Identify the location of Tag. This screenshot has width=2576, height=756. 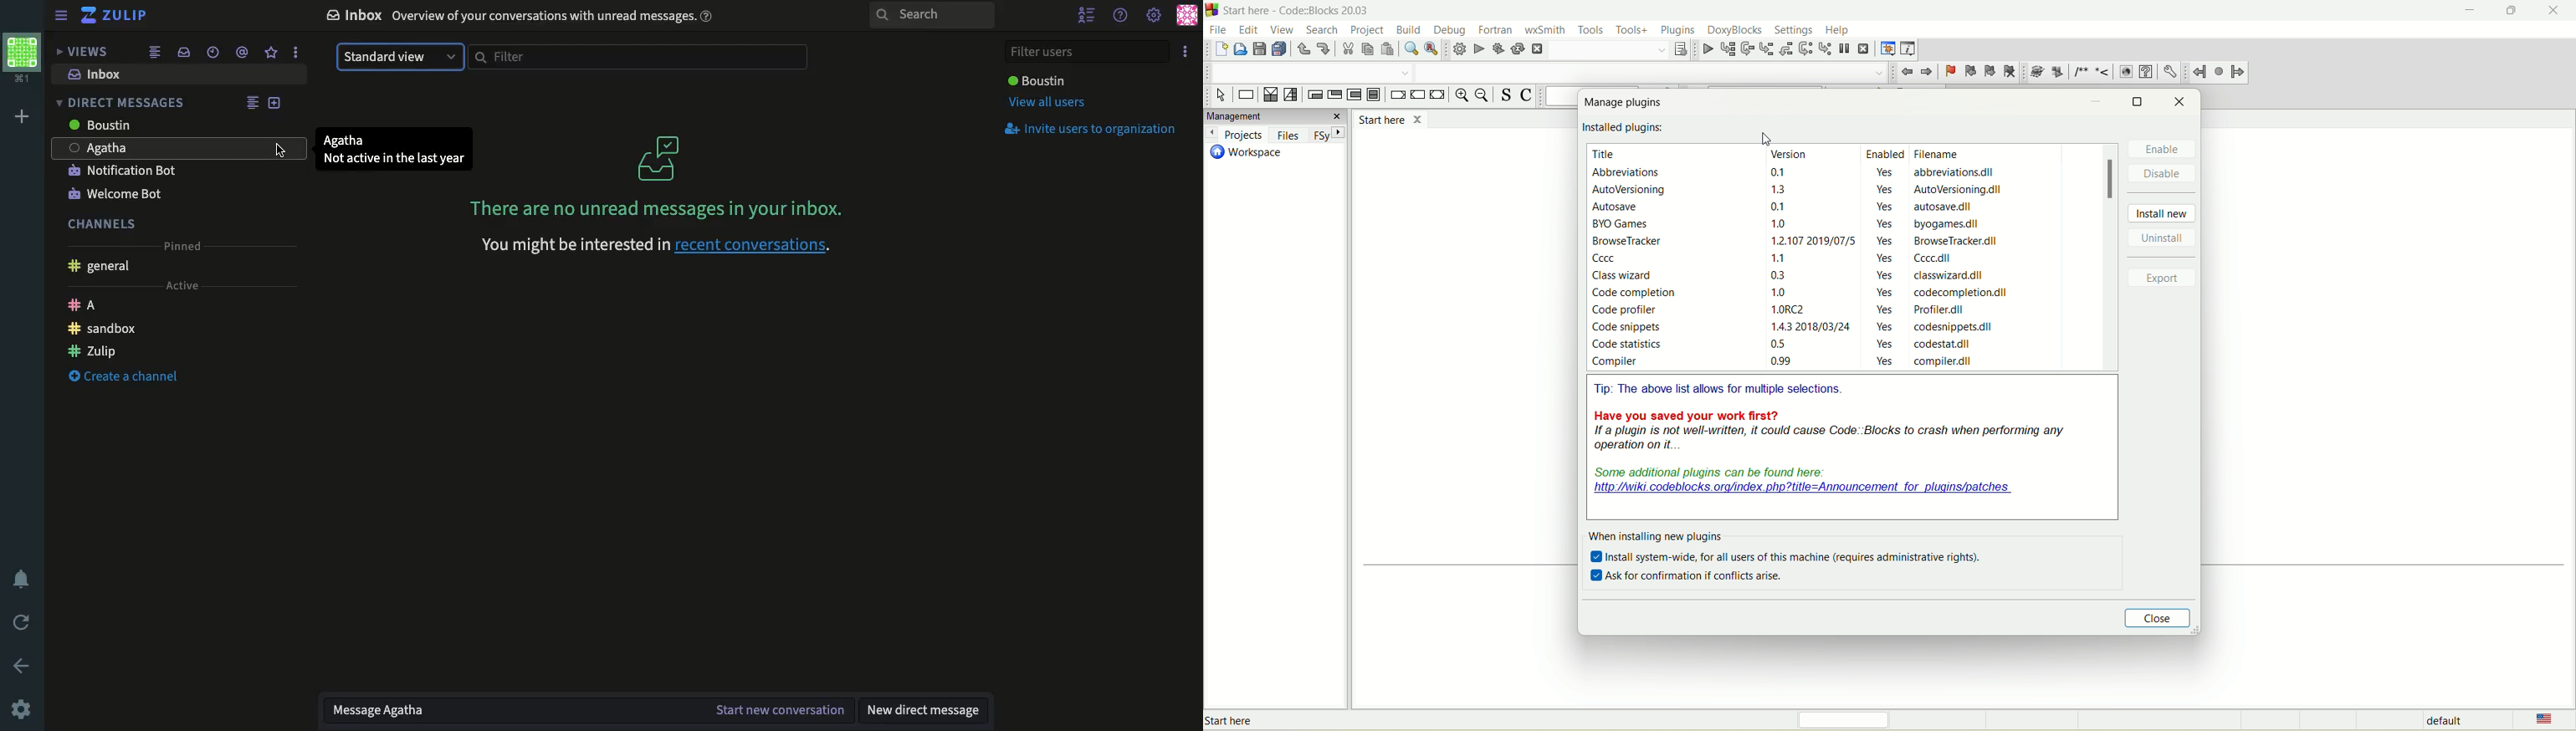
(244, 50).